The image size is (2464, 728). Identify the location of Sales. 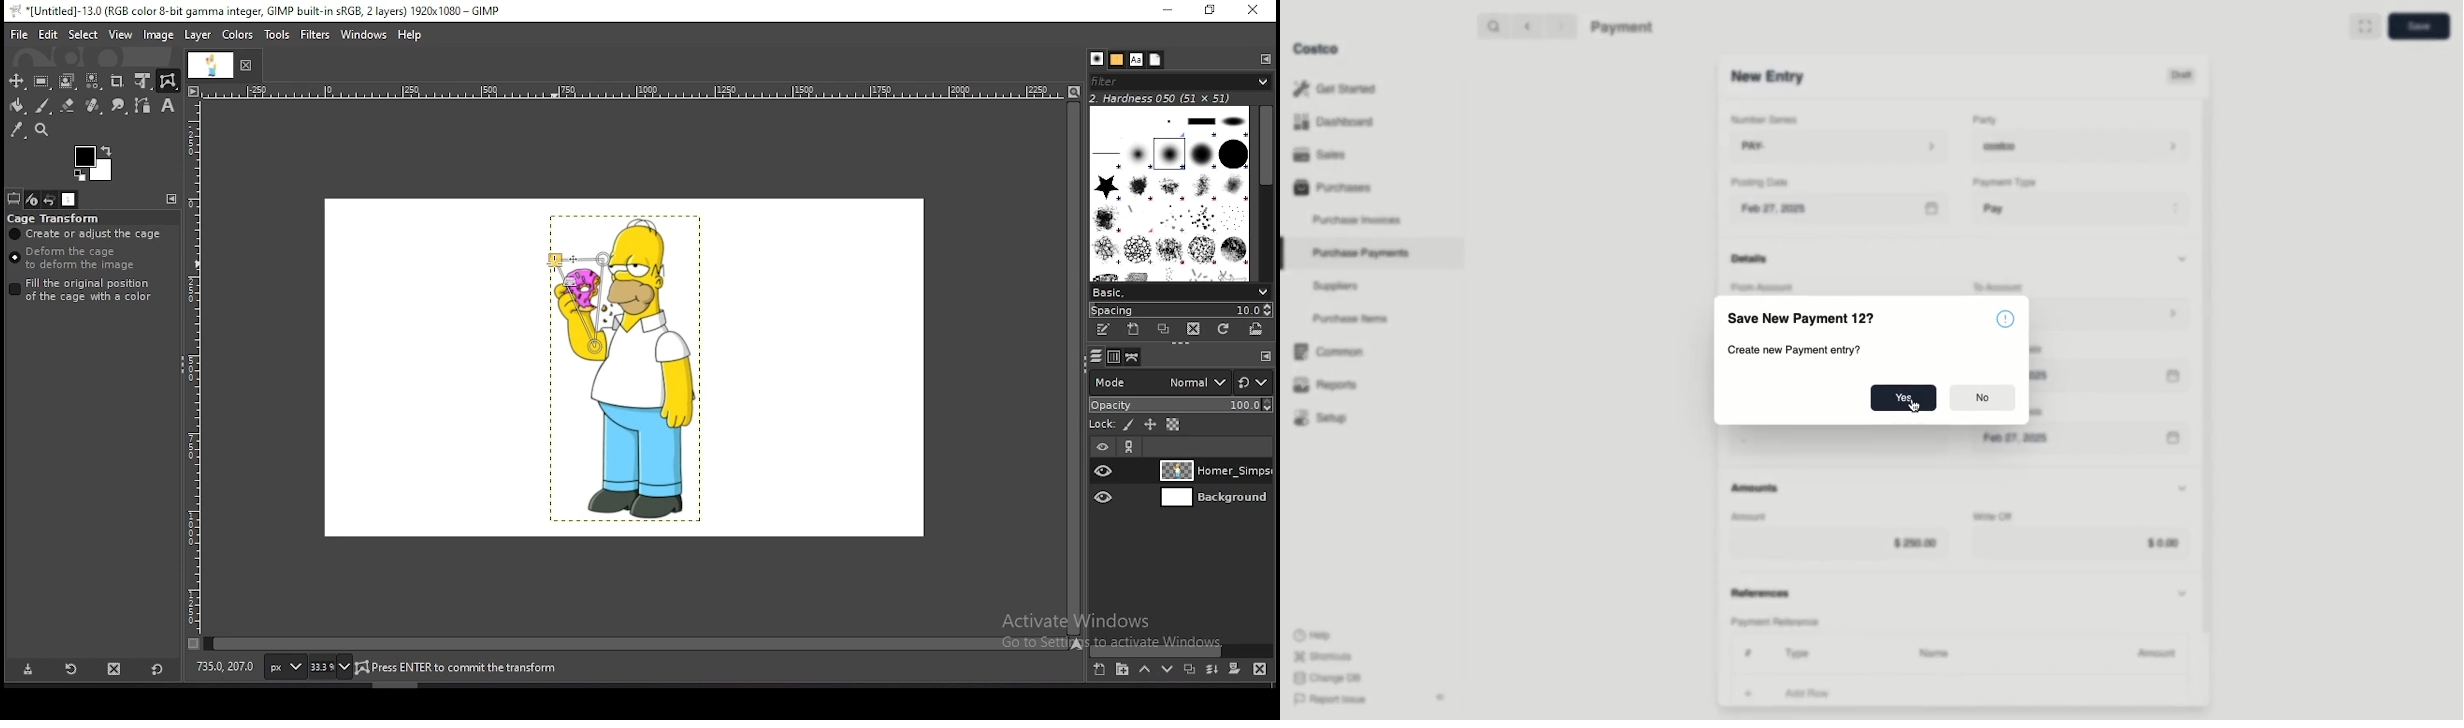
(1325, 155).